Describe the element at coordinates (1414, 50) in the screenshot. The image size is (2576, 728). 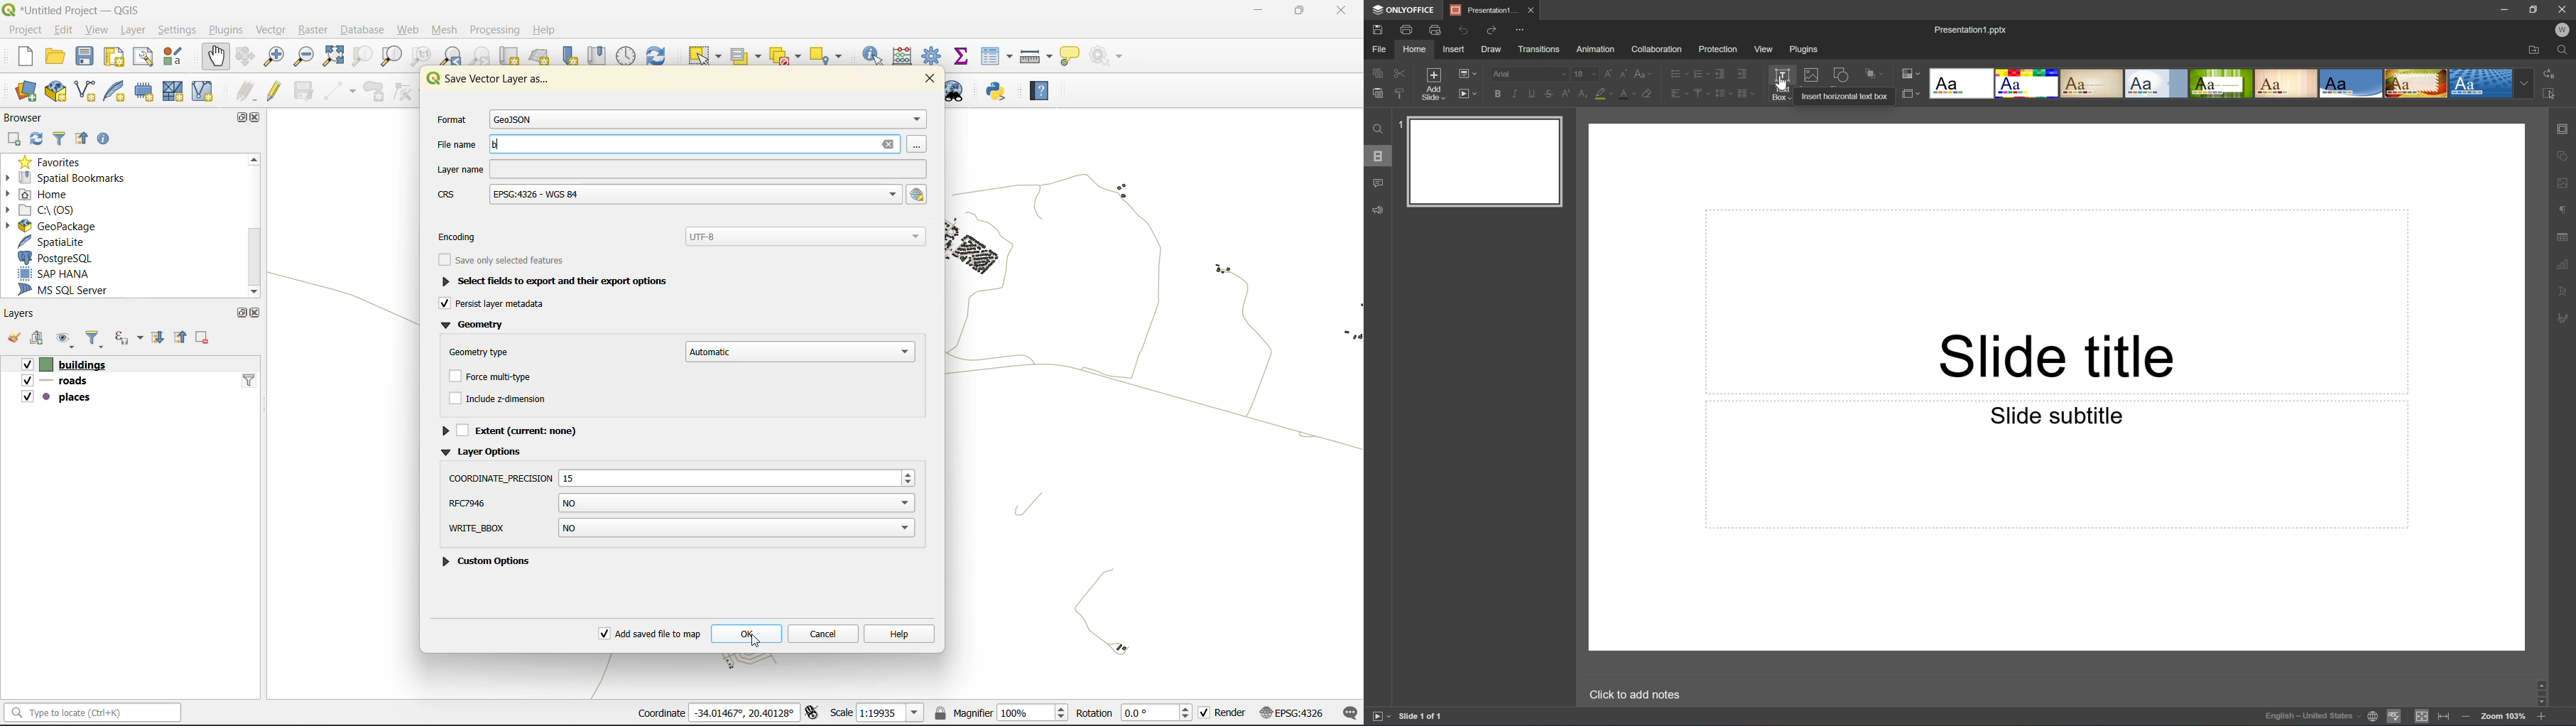
I see `Home` at that location.